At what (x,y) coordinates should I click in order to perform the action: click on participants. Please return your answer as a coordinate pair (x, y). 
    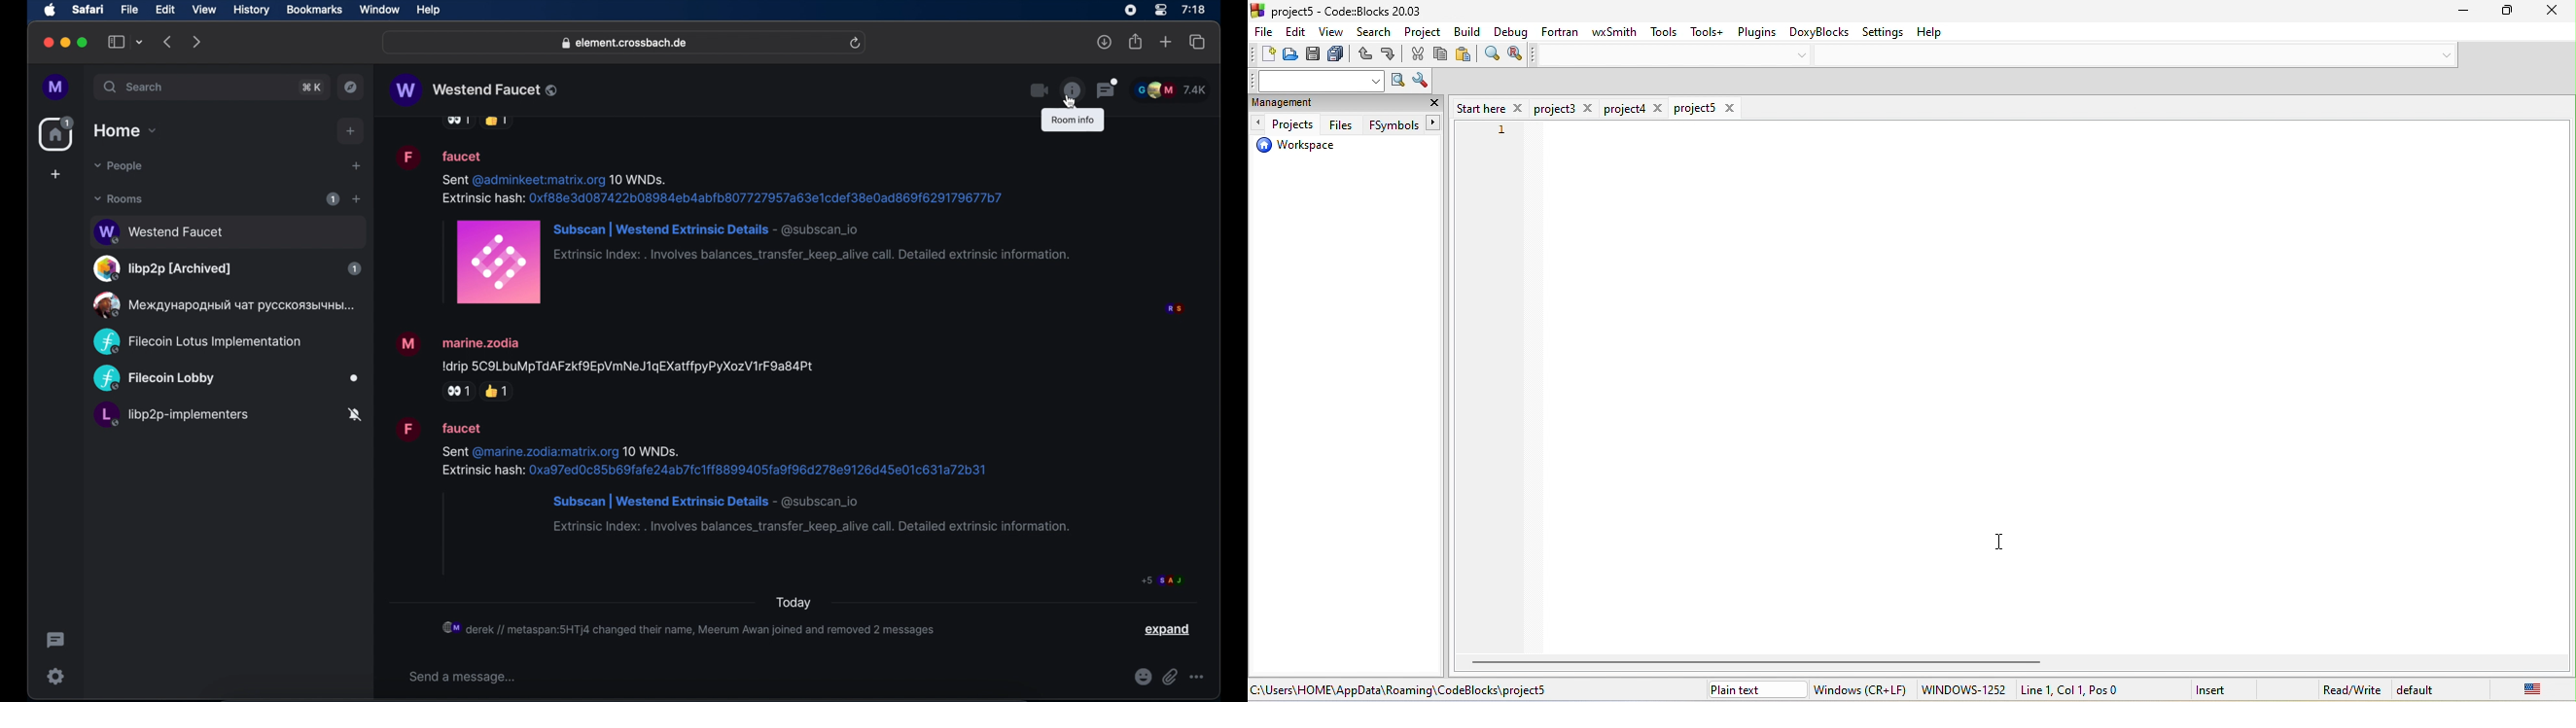
    Looking at the image, I should click on (1164, 580).